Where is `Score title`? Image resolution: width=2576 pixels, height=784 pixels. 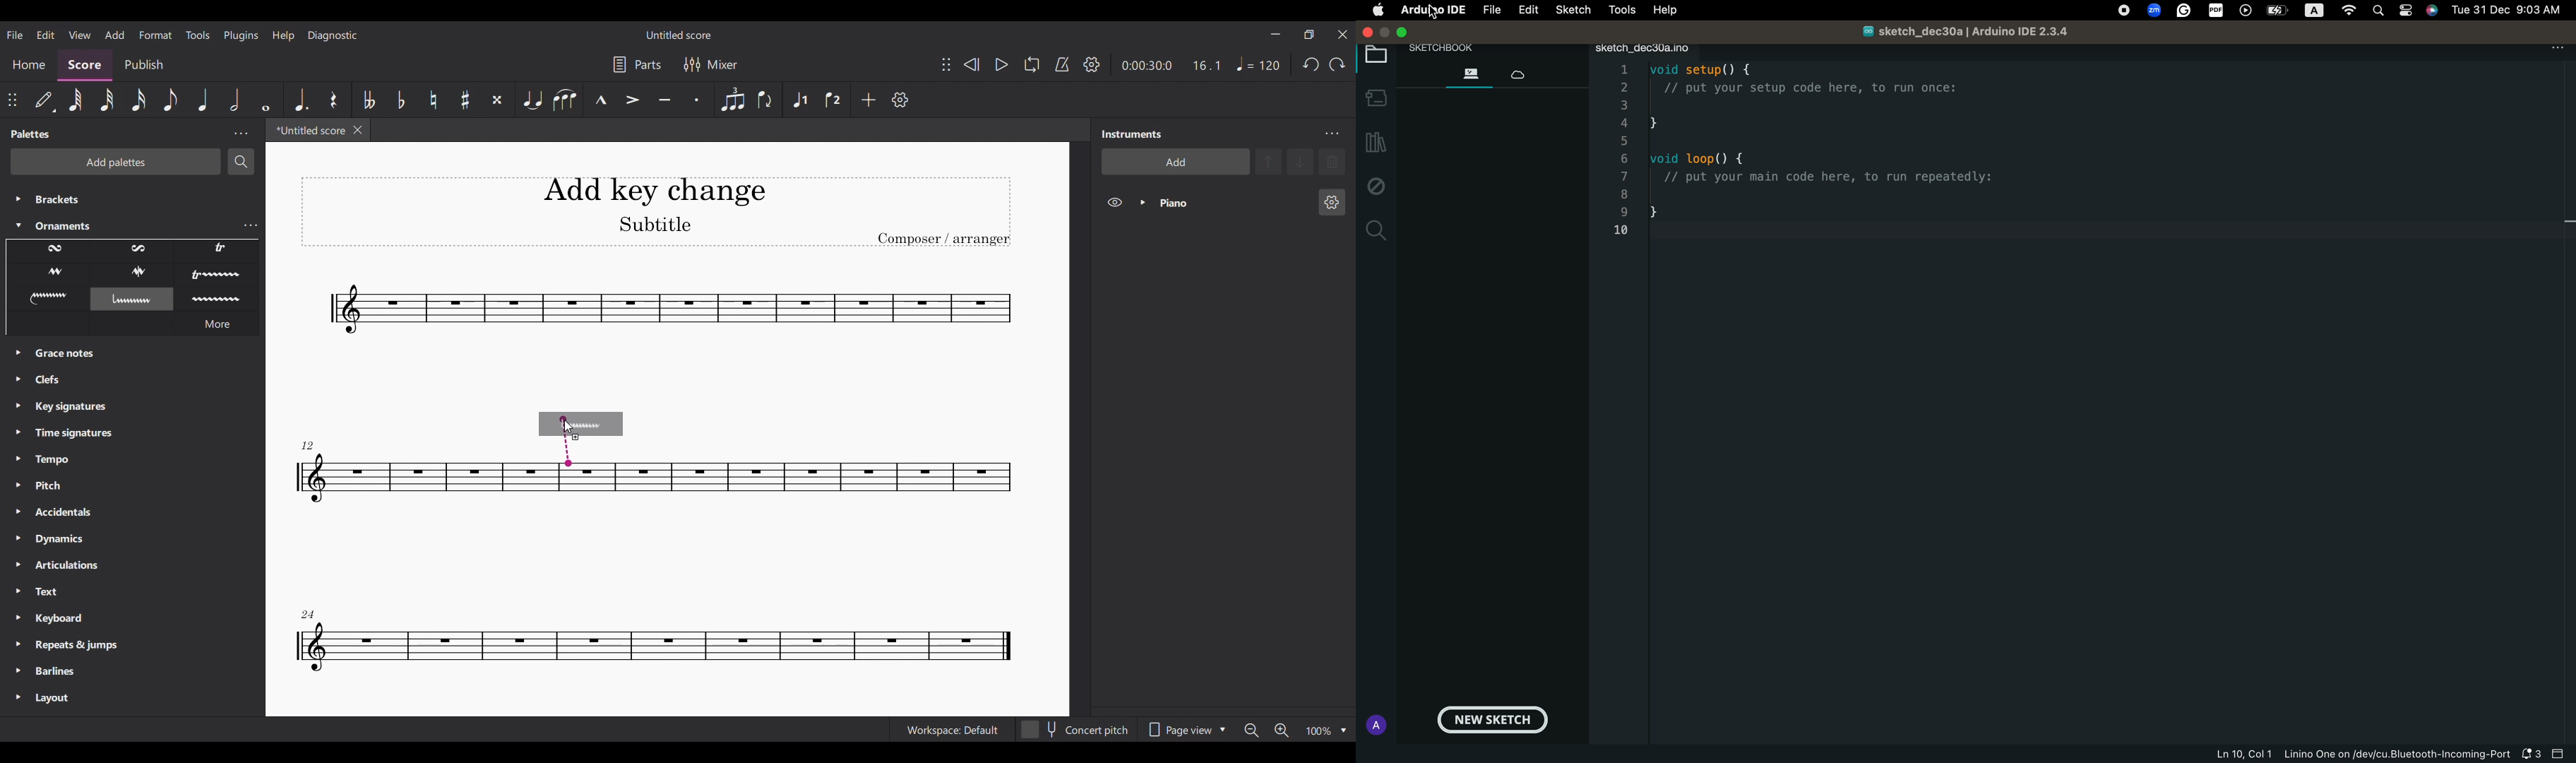
Score title is located at coordinates (678, 35).